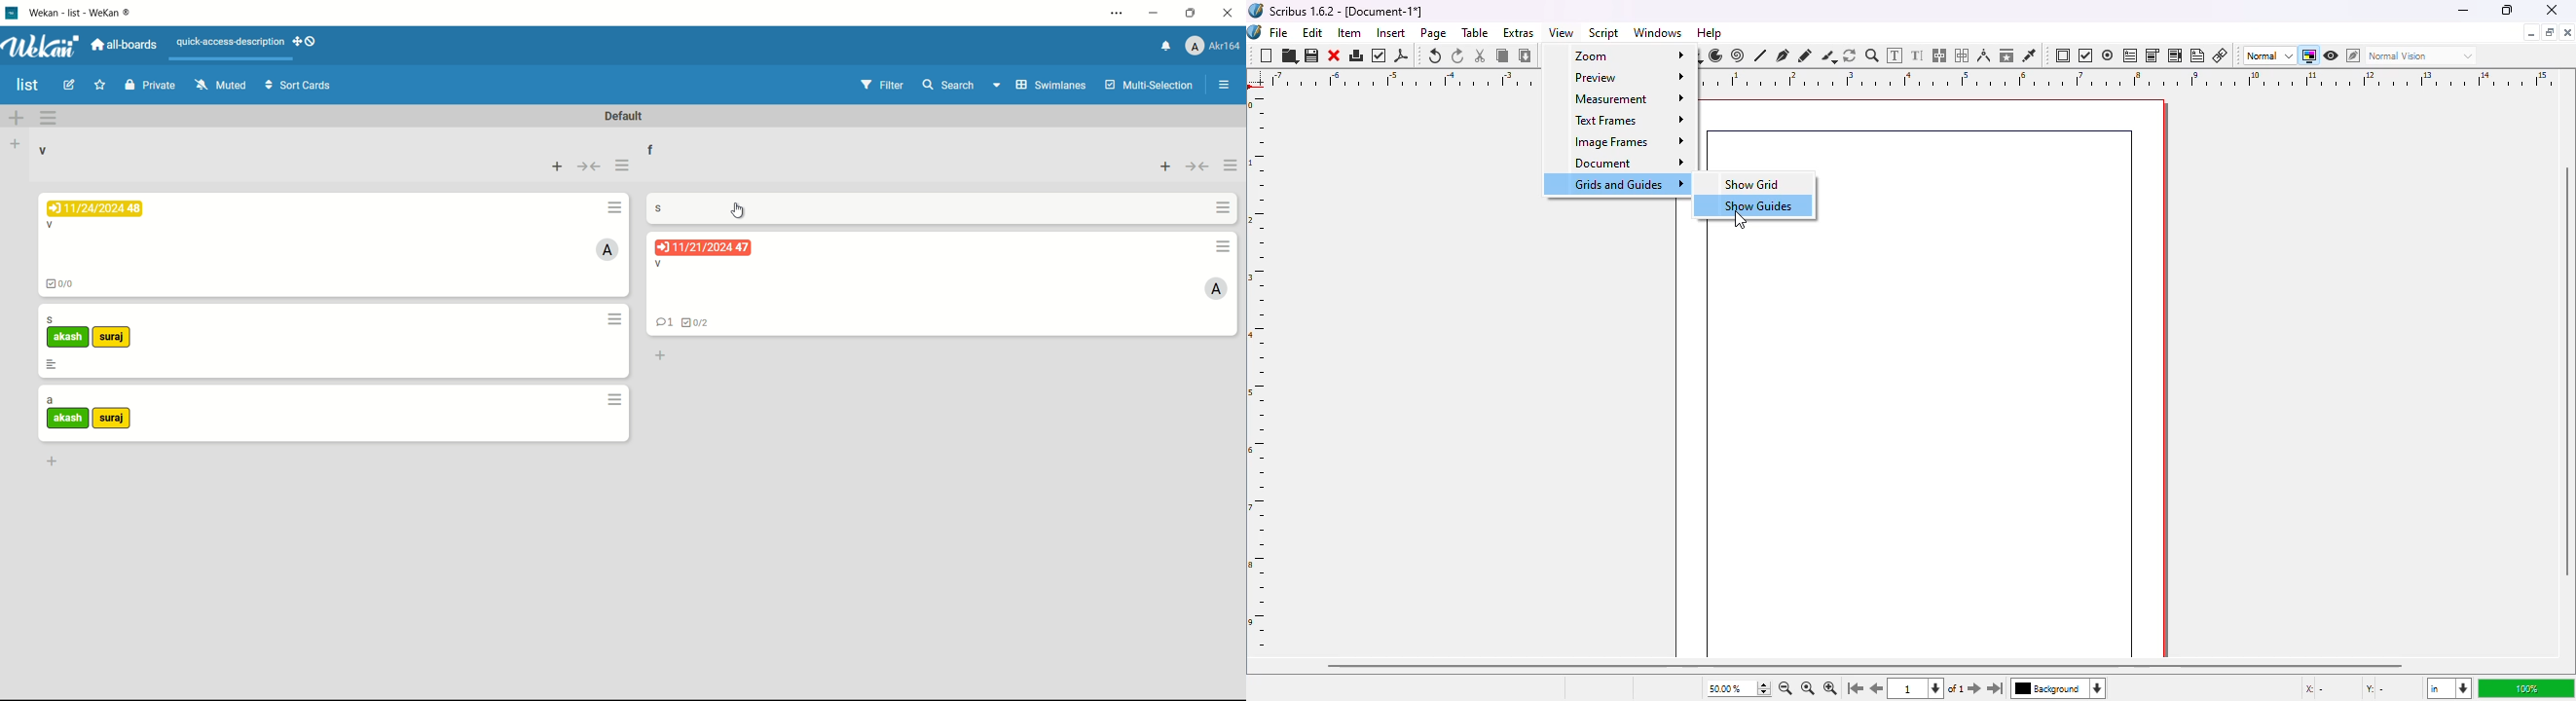 This screenshot has width=2576, height=728. I want to click on workspace, so click(2026, 366).